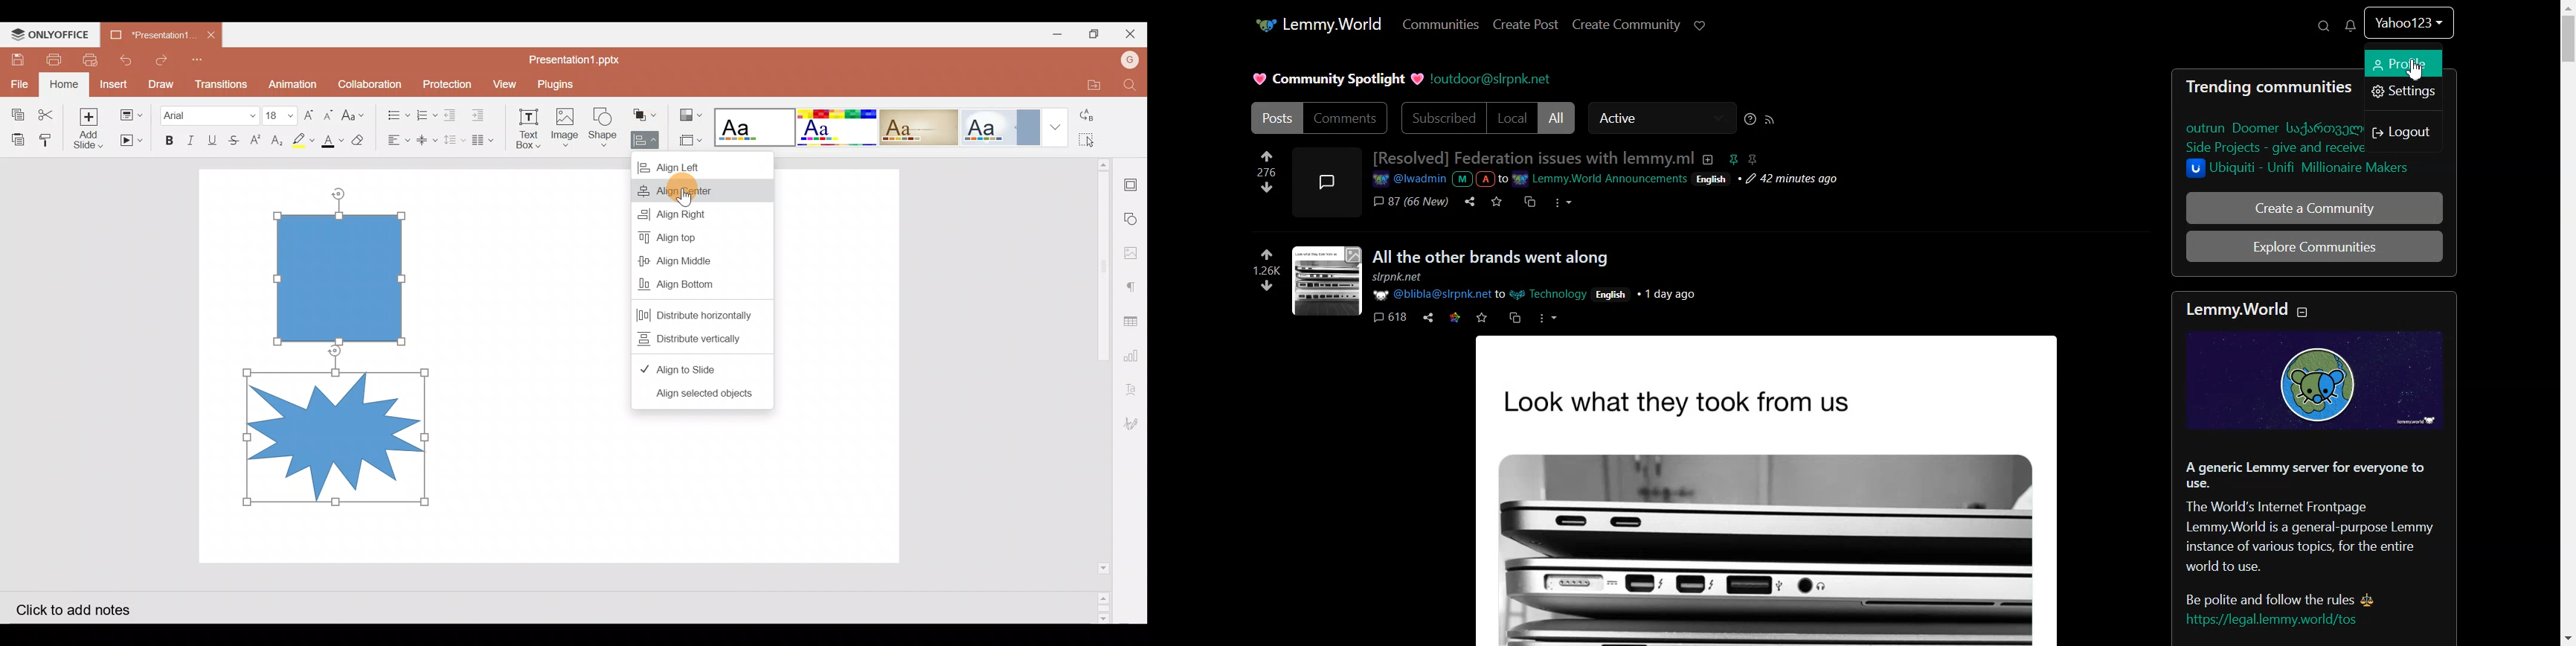  Describe the element at coordinates (1495, 201) in the screenshot. I see `Save` at that location.